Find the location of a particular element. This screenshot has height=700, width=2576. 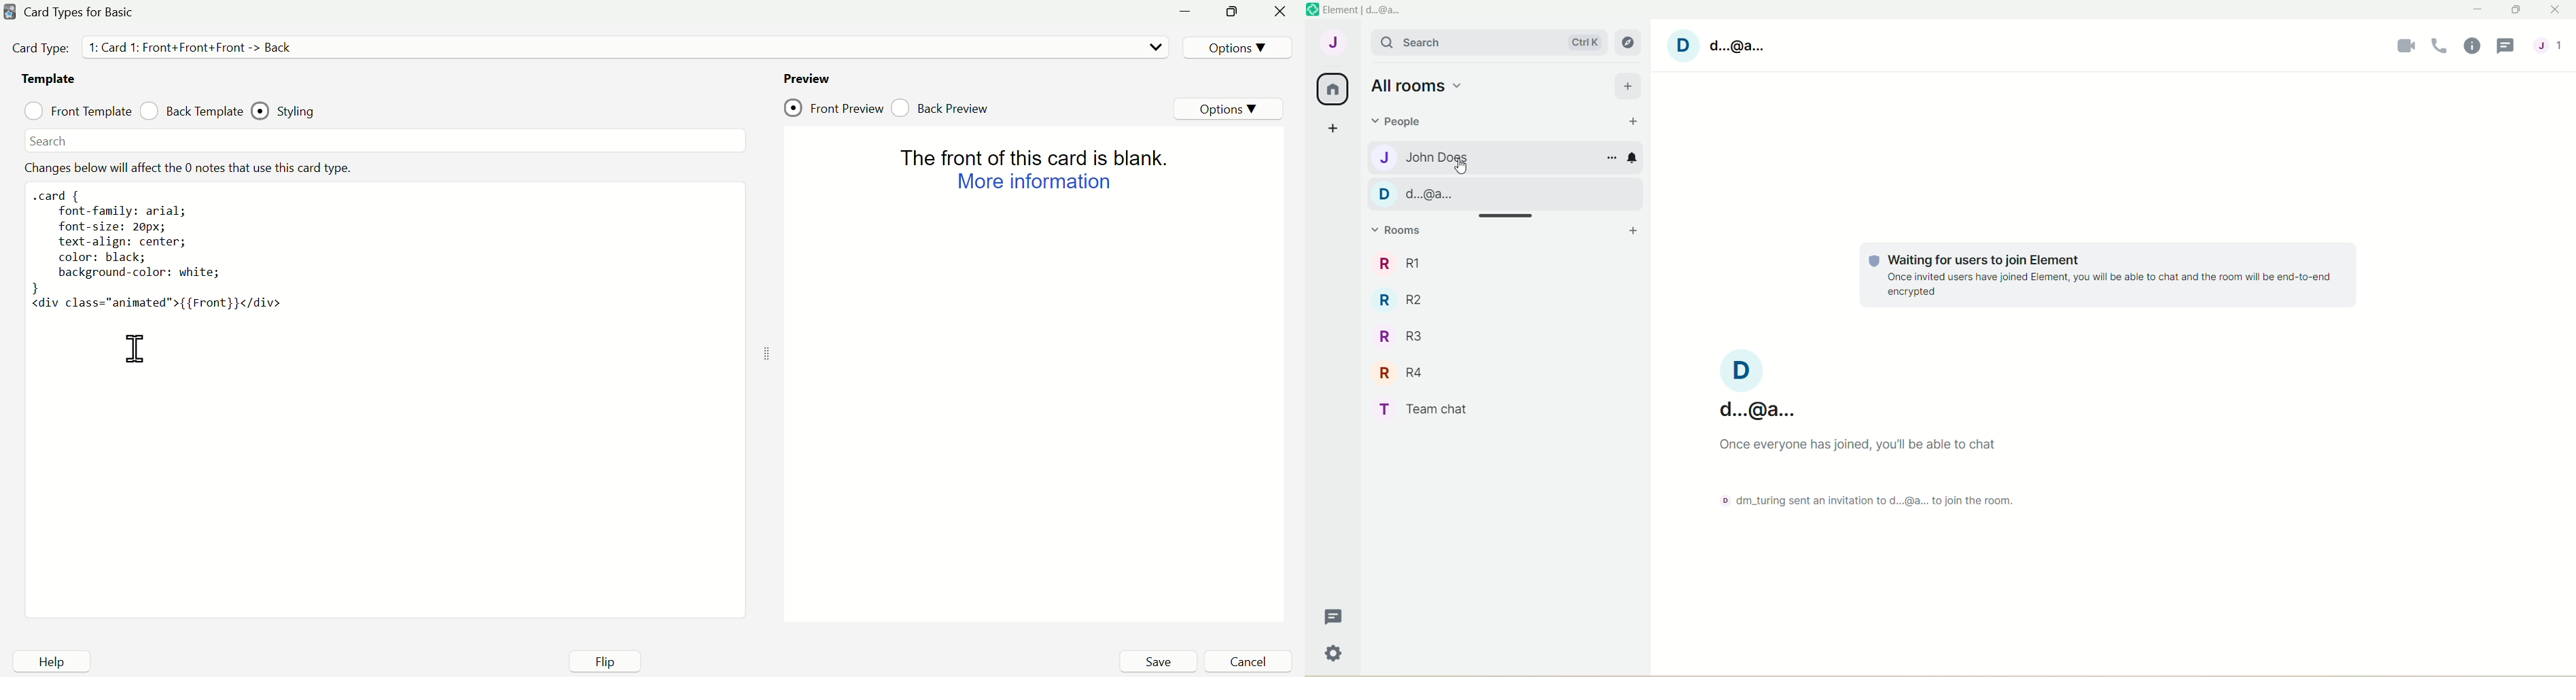

minimize is located at coordinates (2475, 9).